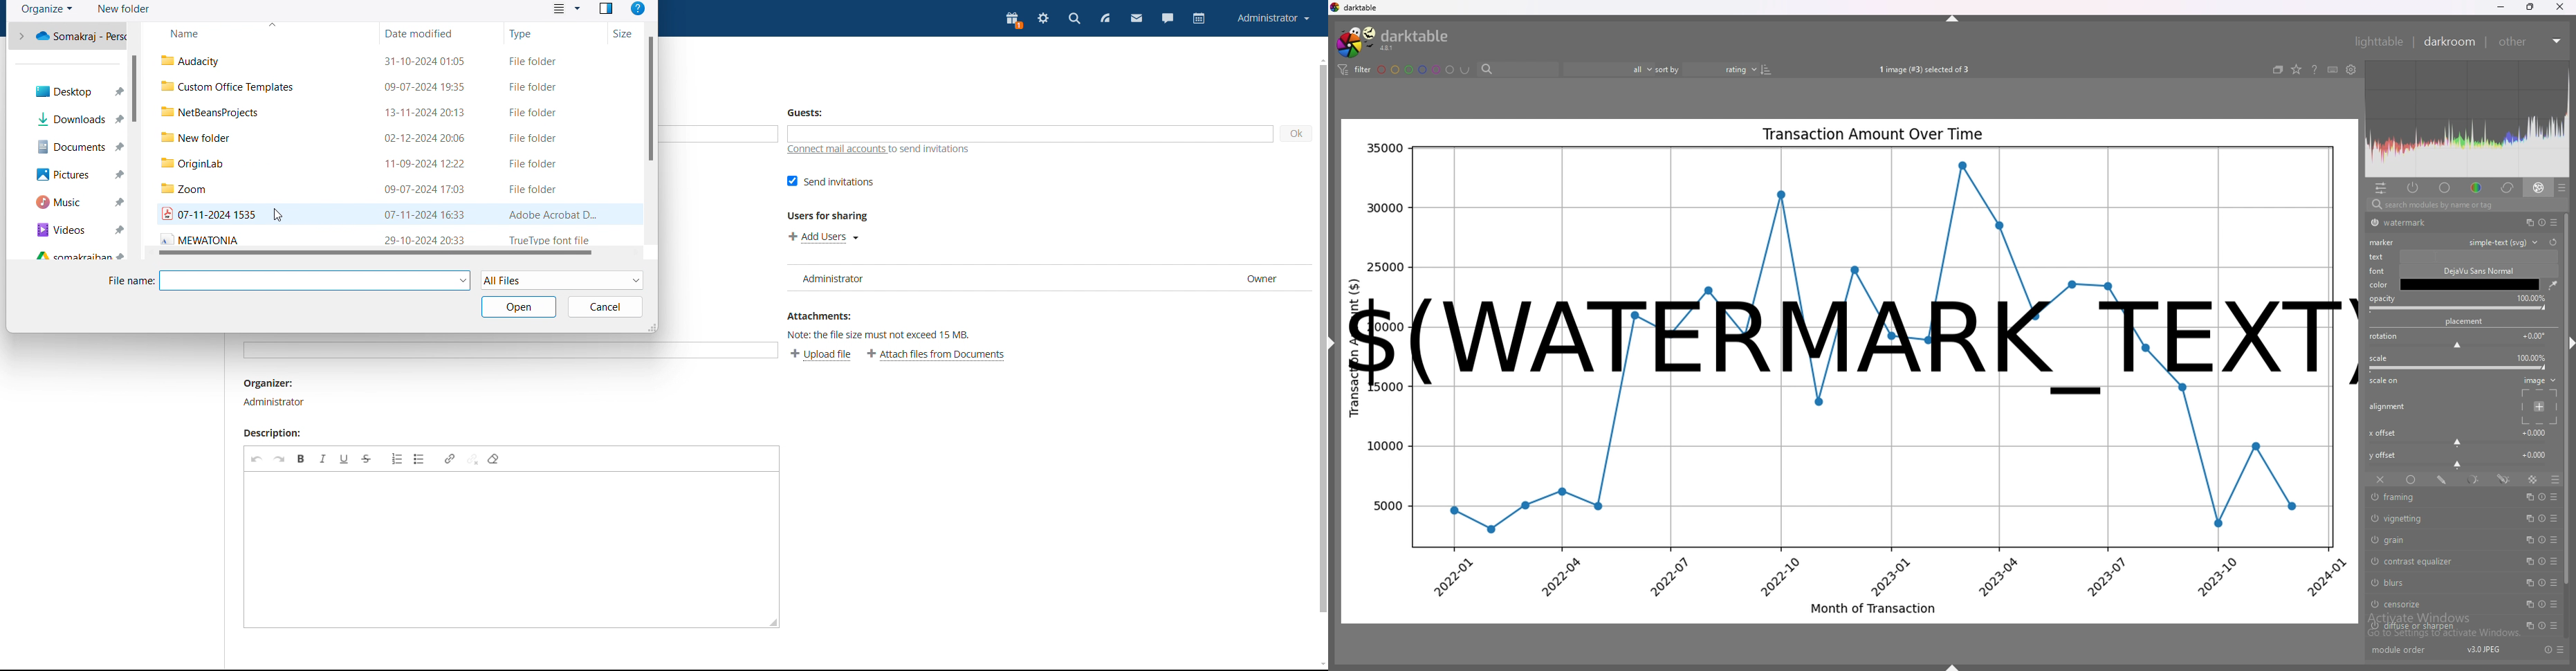 This screenshot has height=672, width=2576. I want to click on scroll up, so click(1320, 59).